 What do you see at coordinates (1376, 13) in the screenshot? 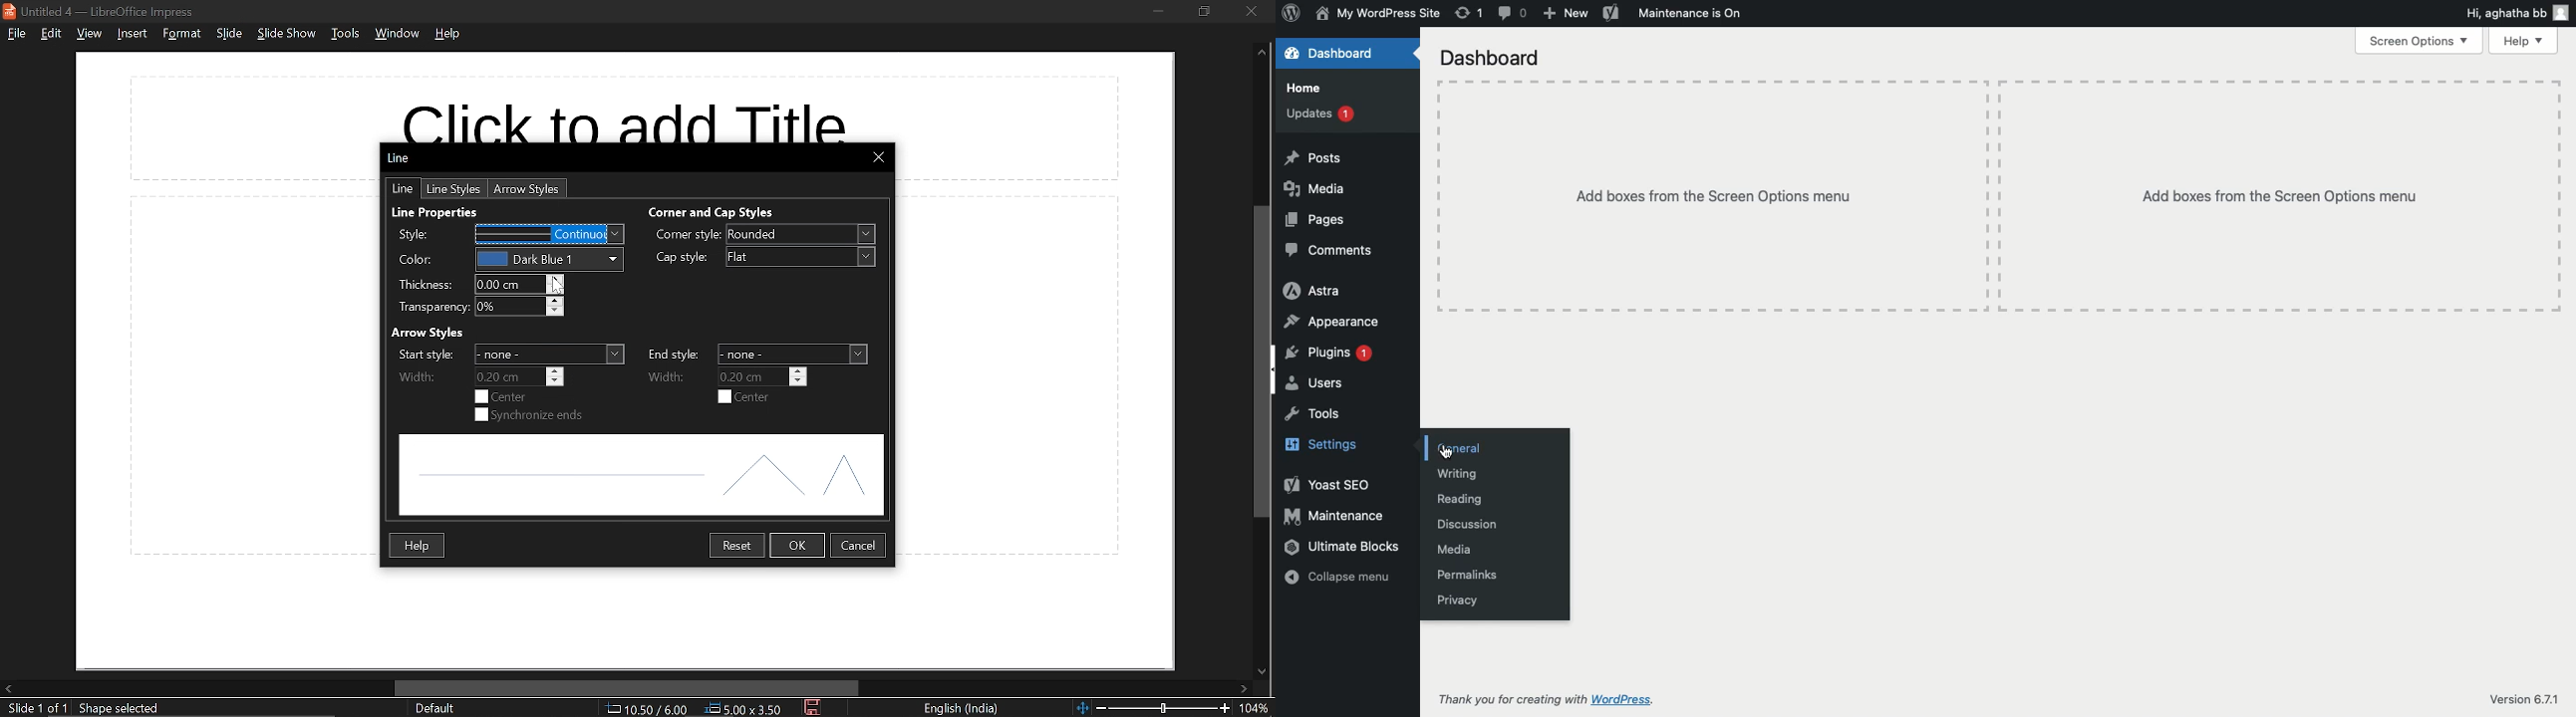
I see `My WordPress Site` at bounding box center [1376, 13].